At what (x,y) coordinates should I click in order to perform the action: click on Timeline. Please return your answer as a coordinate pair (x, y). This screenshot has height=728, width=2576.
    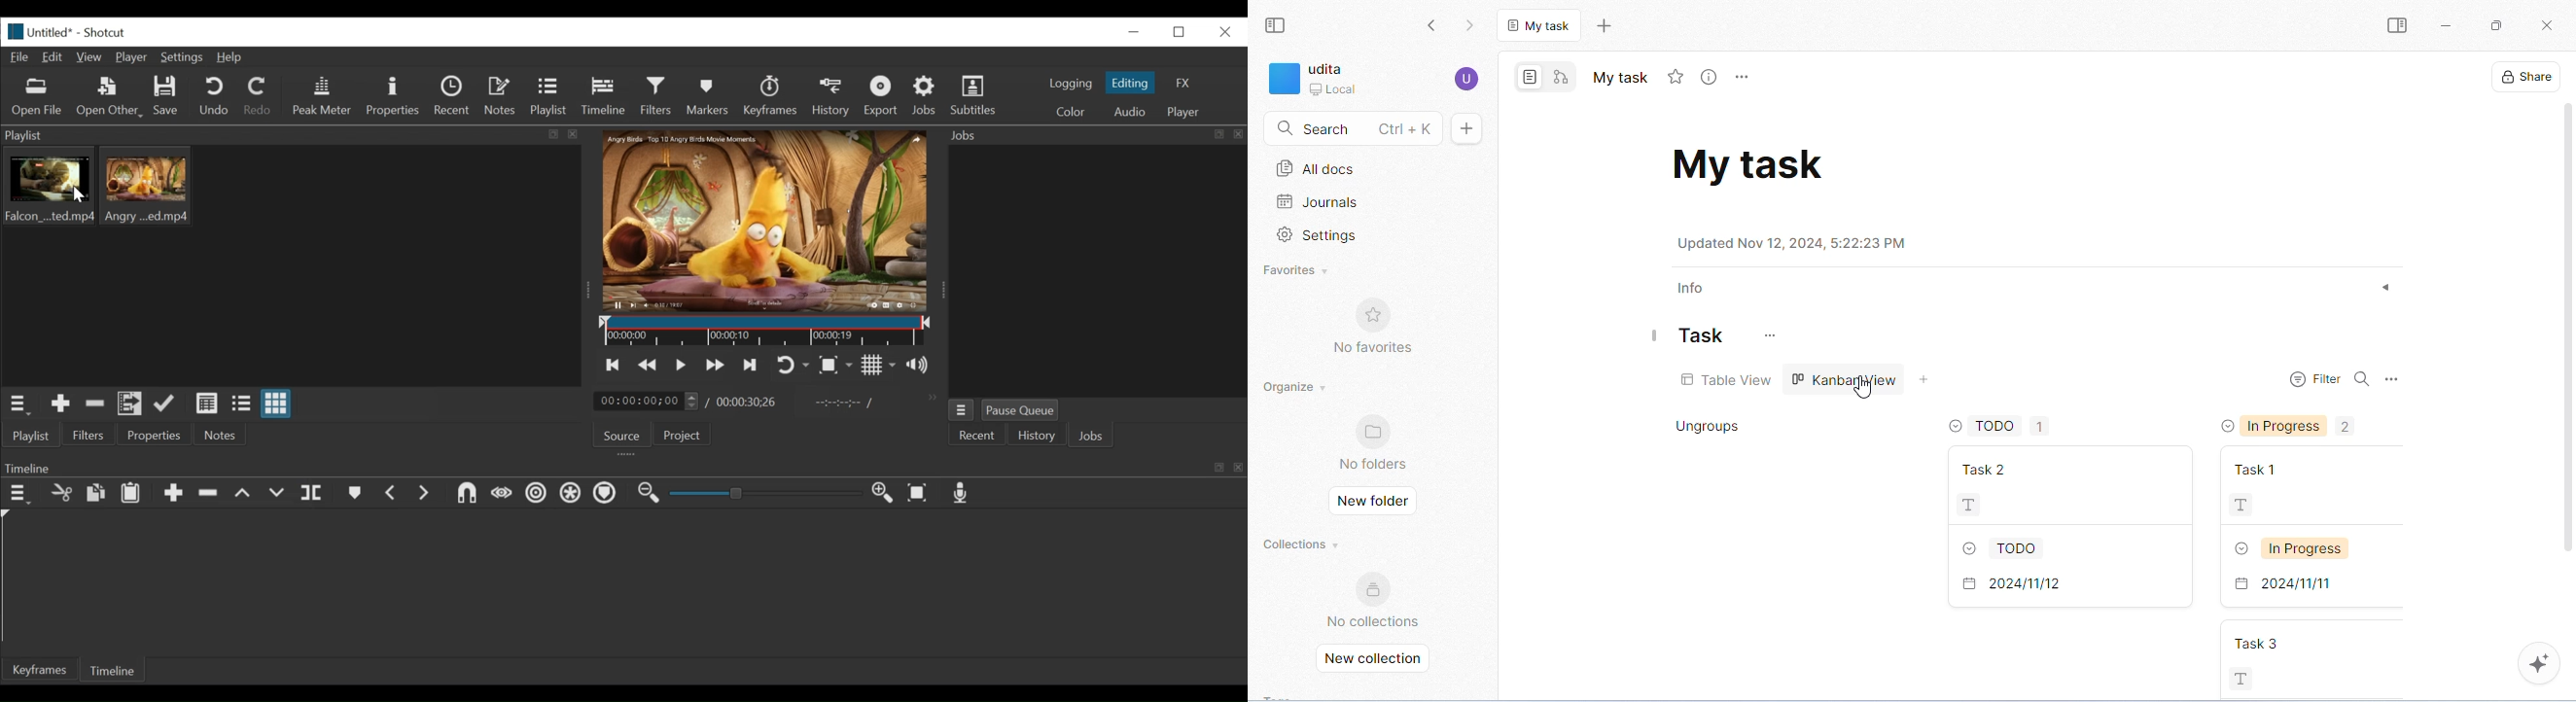
    Looking at the image, I should click on (607, 94).